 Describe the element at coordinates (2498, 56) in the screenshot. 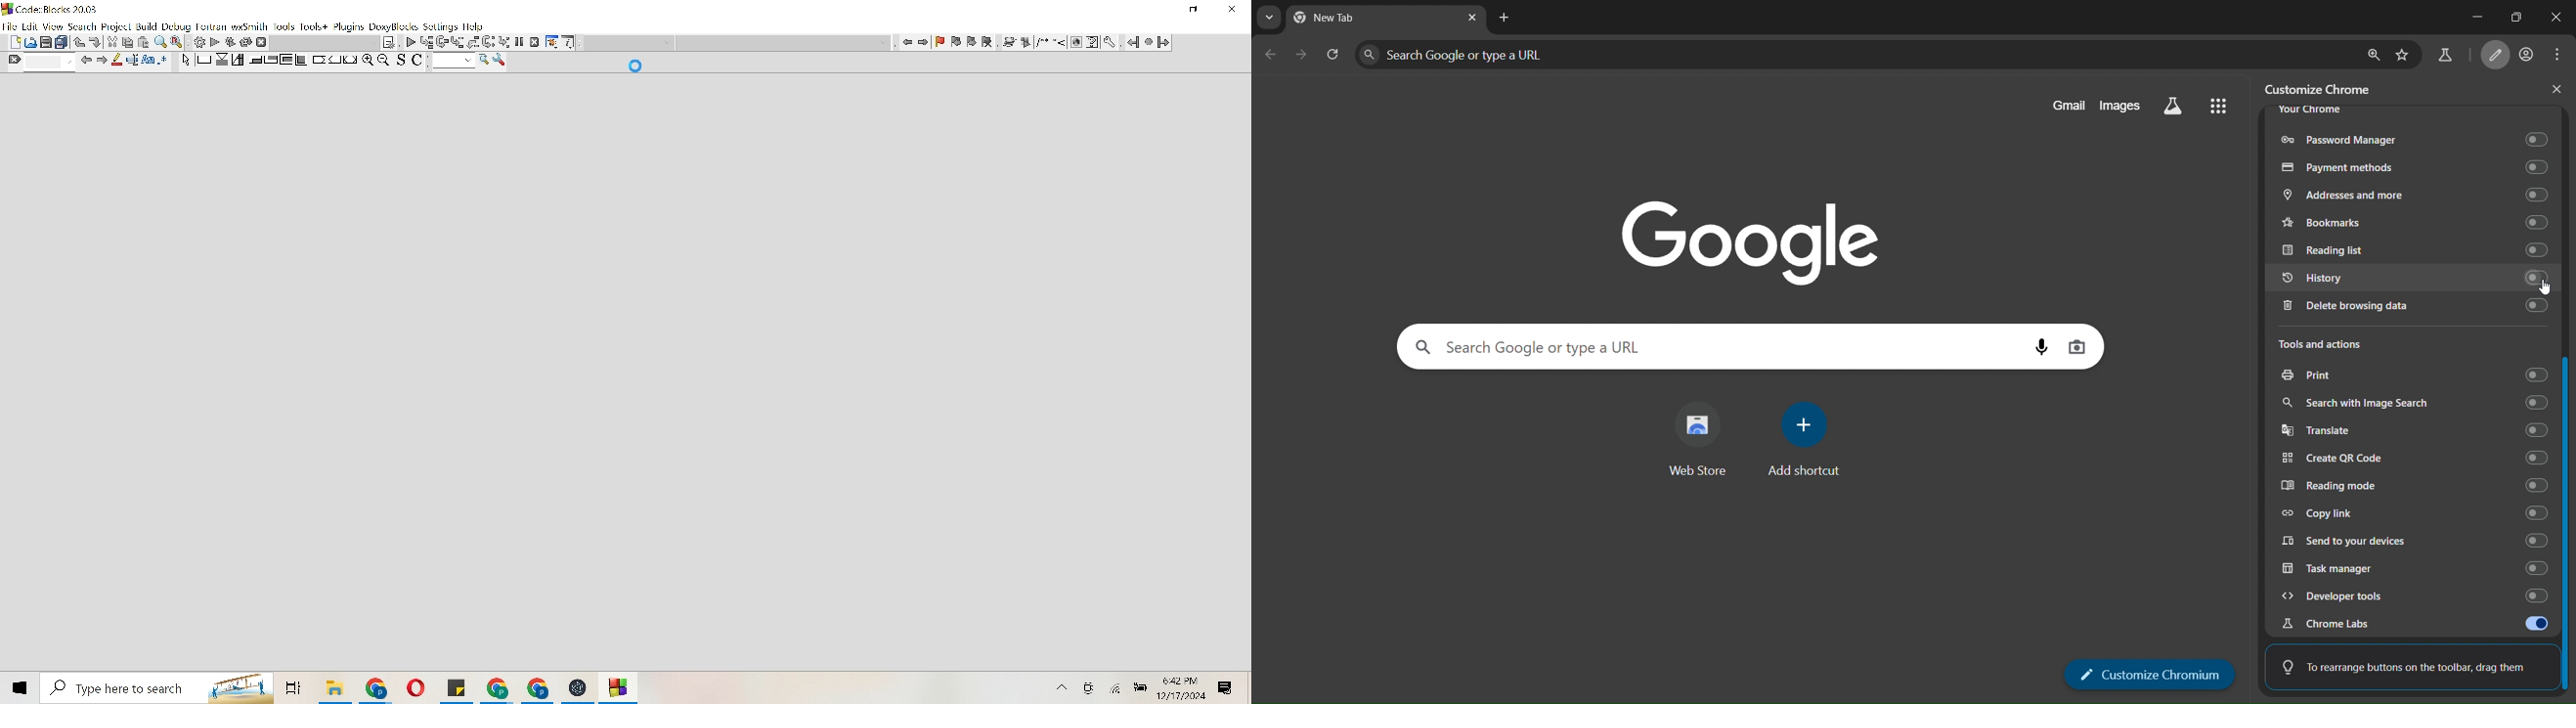

I see `customize chromium` at that location.